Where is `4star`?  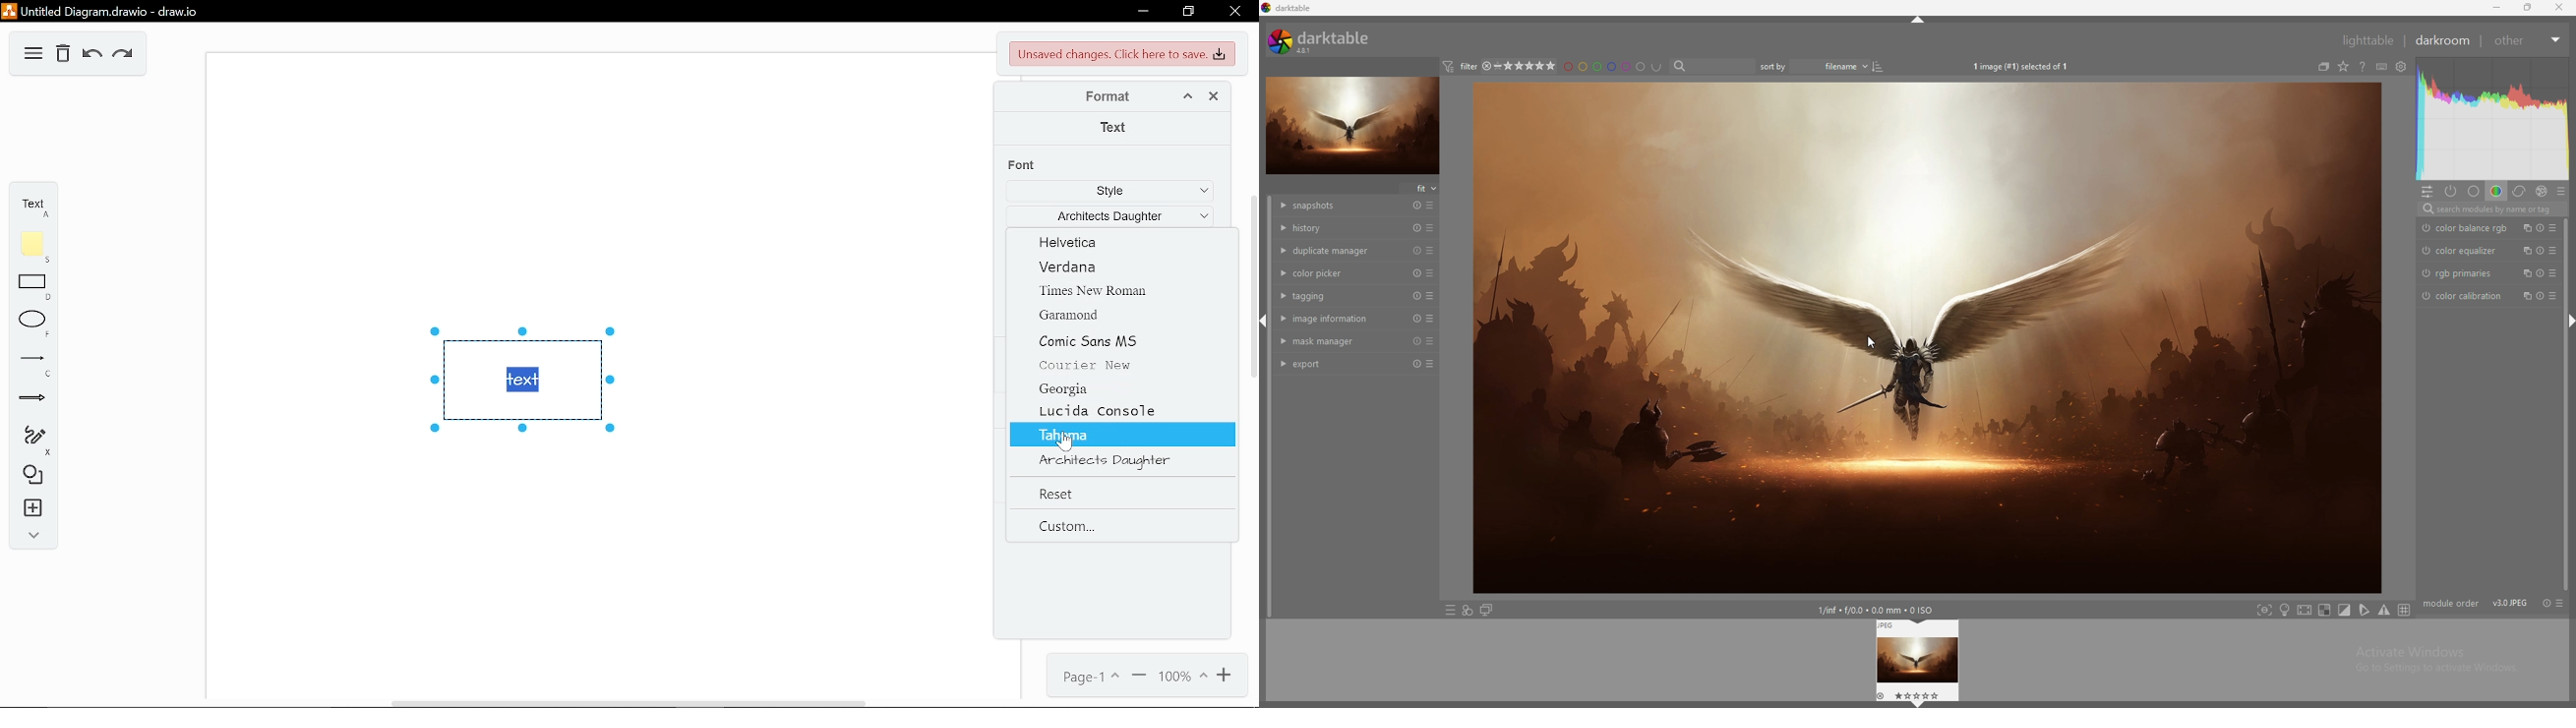
4star is located at coordinates (1488, 66).